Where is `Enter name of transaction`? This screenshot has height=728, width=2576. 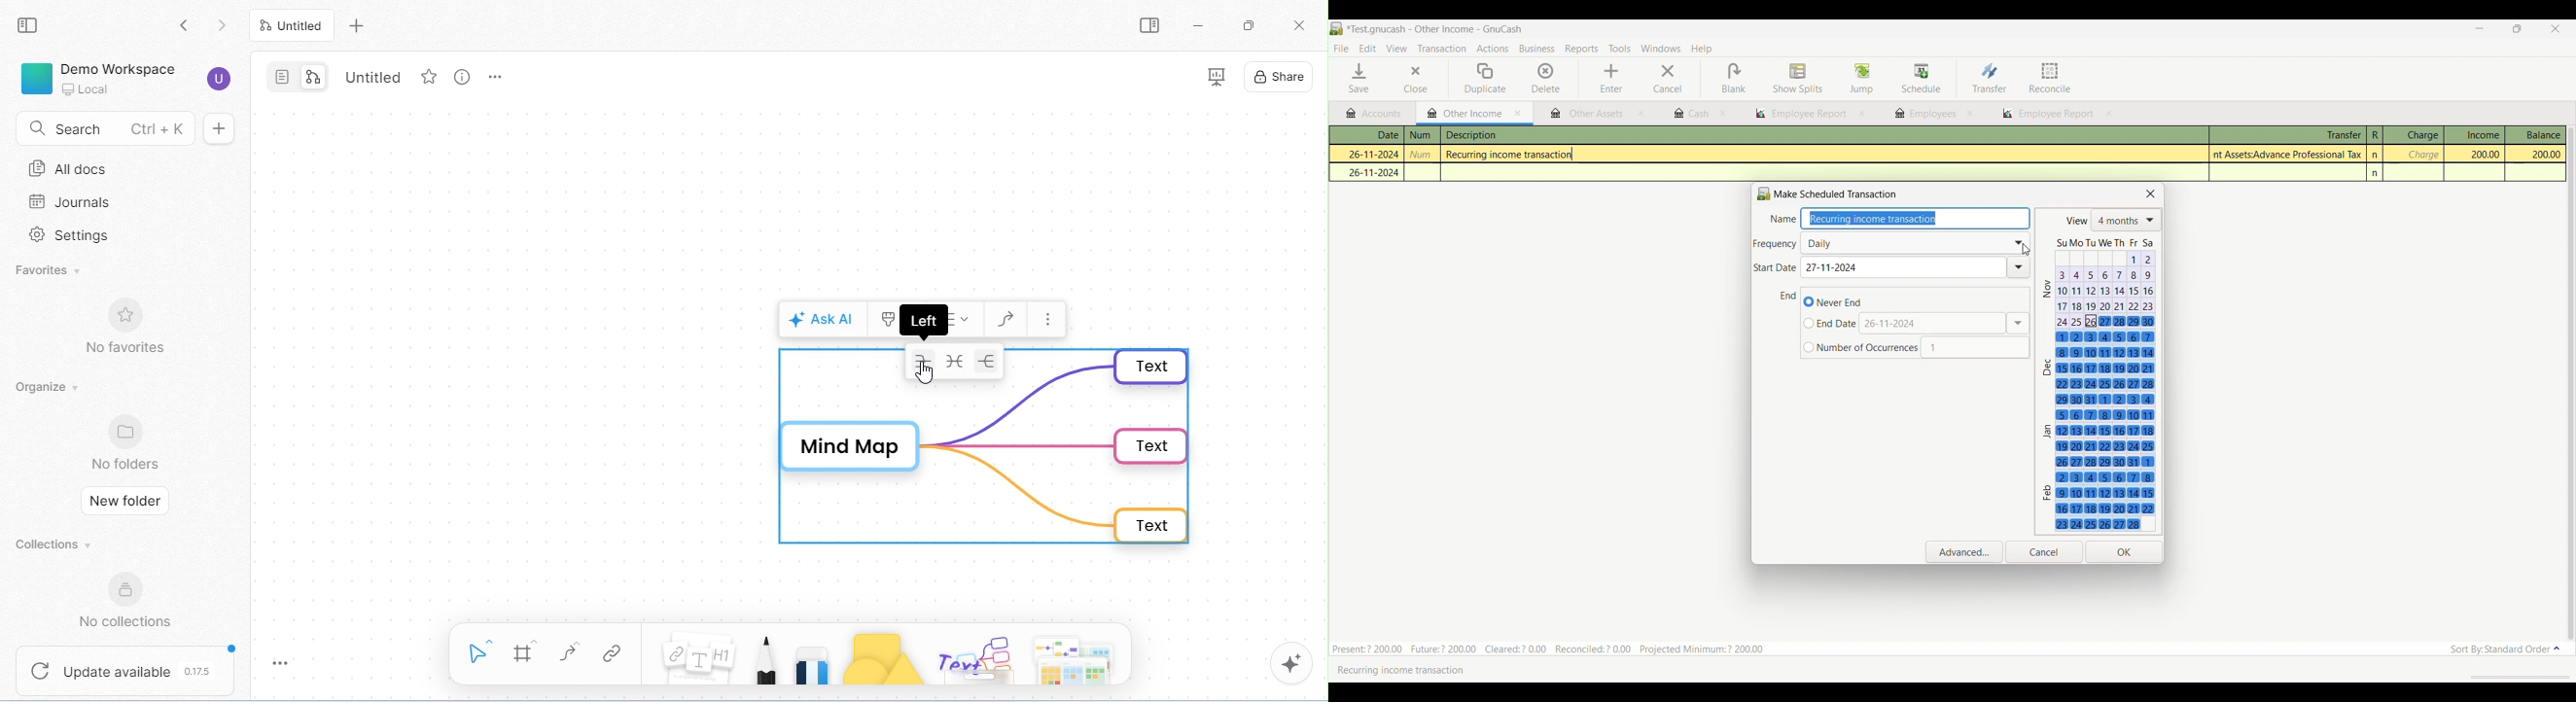 Enter name of transaction is located at coordinates (1915, 219).